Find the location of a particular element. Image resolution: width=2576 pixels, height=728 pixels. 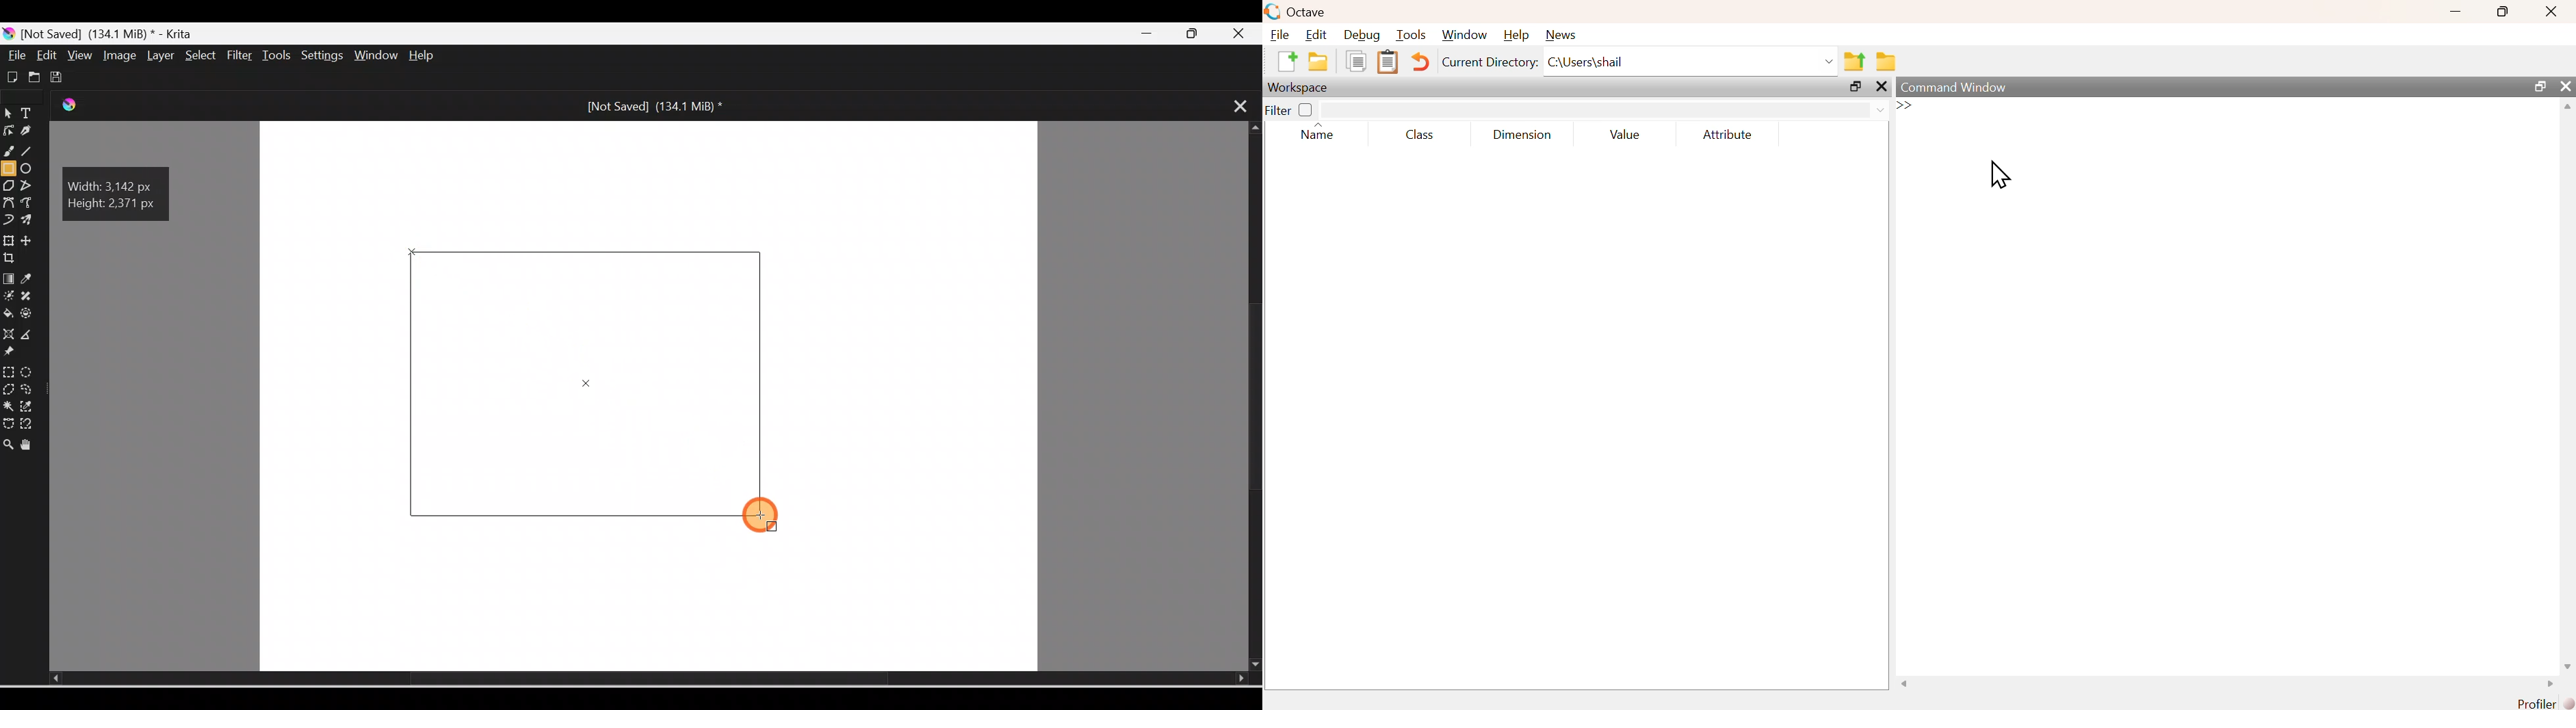

Polyline is located at coordinates (28, 185).